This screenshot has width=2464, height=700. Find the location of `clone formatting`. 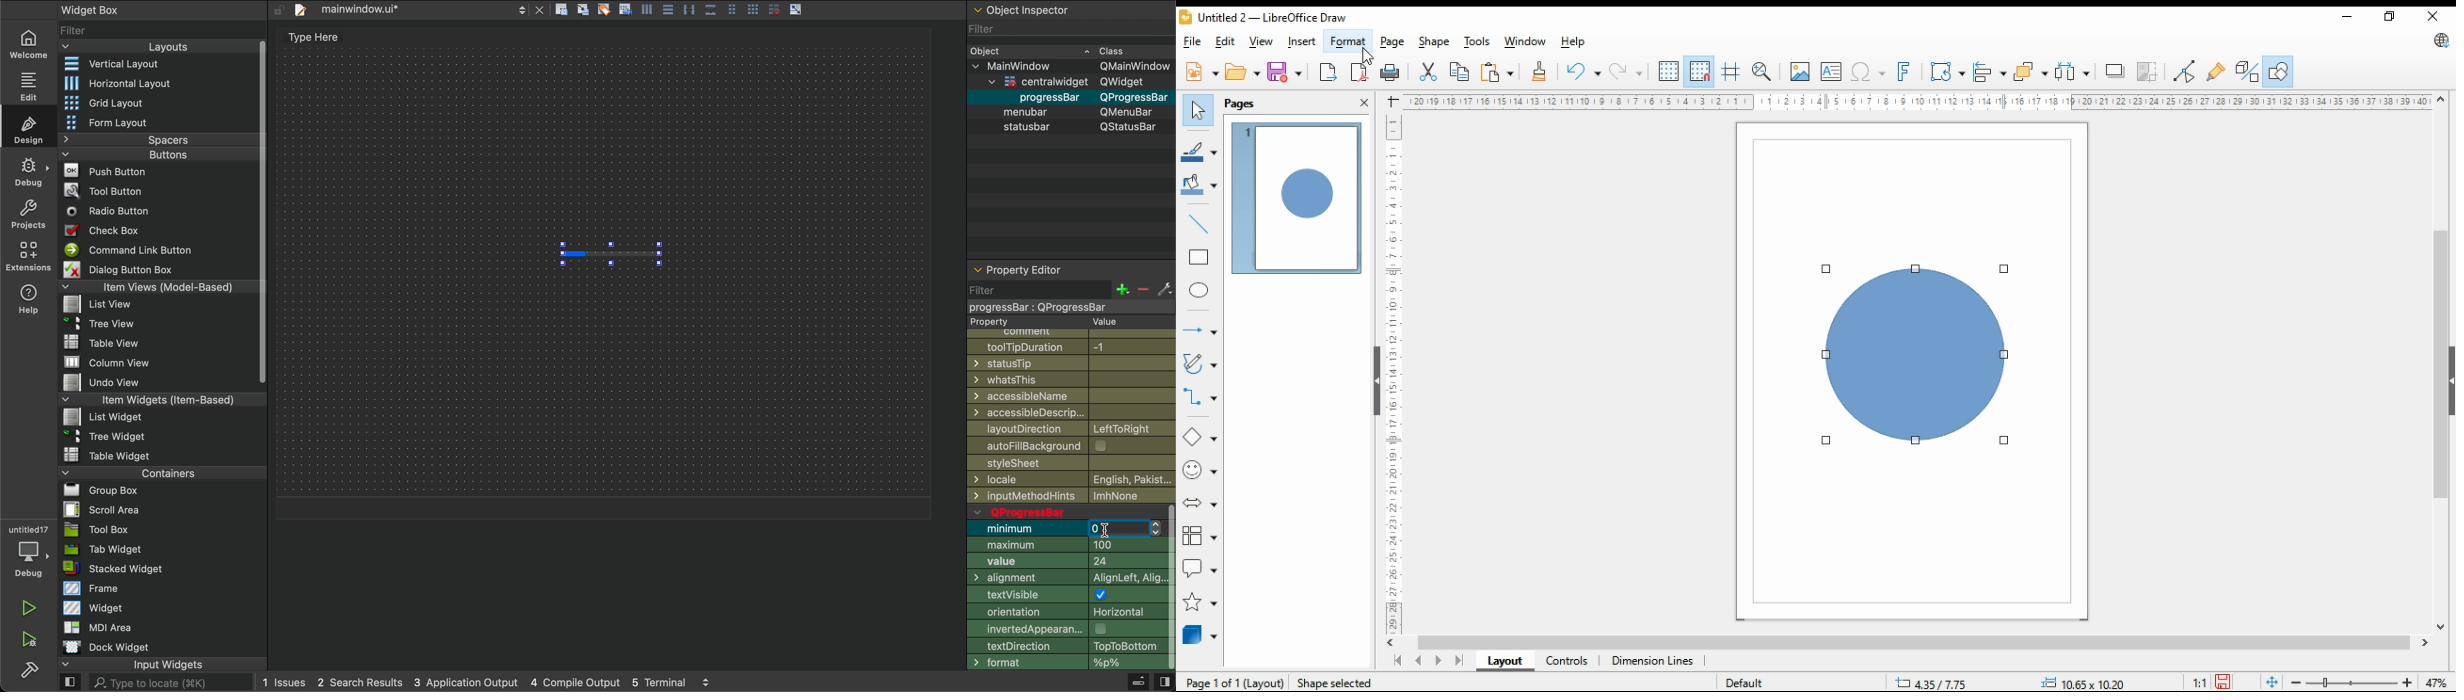

clone formatting is located at coordinates (1541, 72).